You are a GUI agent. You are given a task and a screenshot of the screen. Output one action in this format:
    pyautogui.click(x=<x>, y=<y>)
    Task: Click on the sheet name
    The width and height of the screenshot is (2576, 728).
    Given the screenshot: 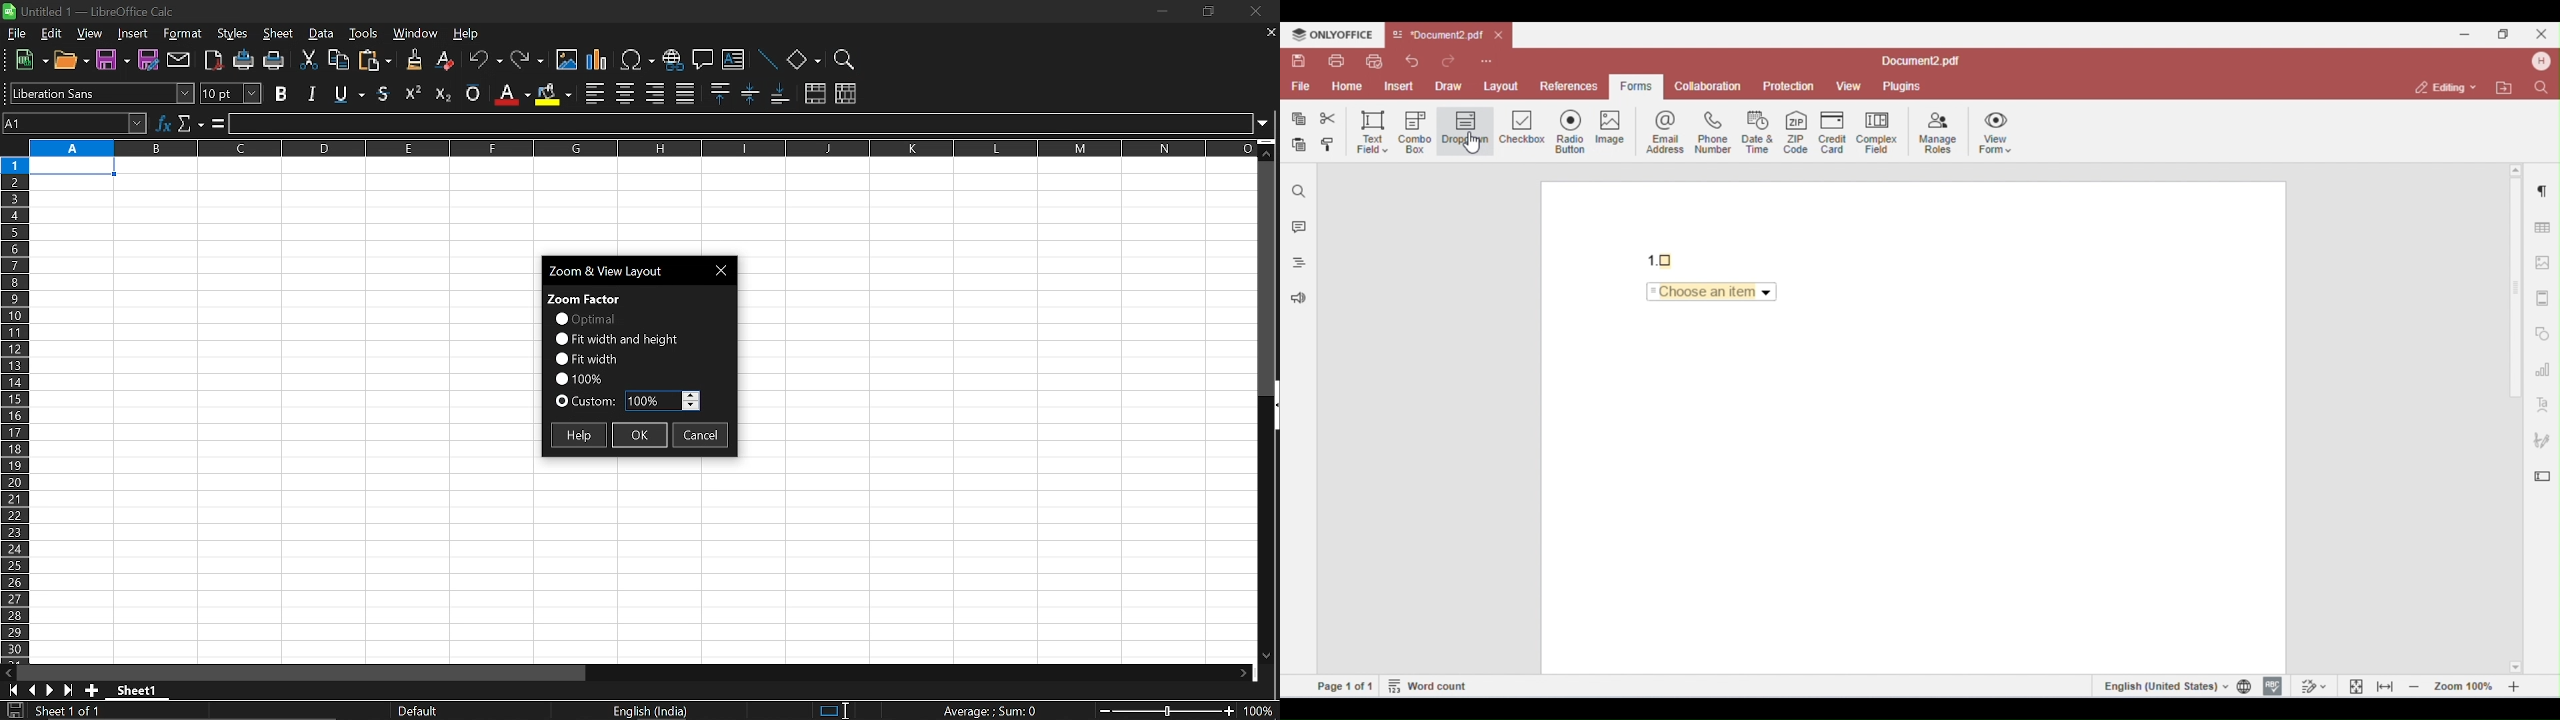 What is the action you would take?
    pyautogui.click(x=142, y=690)
    